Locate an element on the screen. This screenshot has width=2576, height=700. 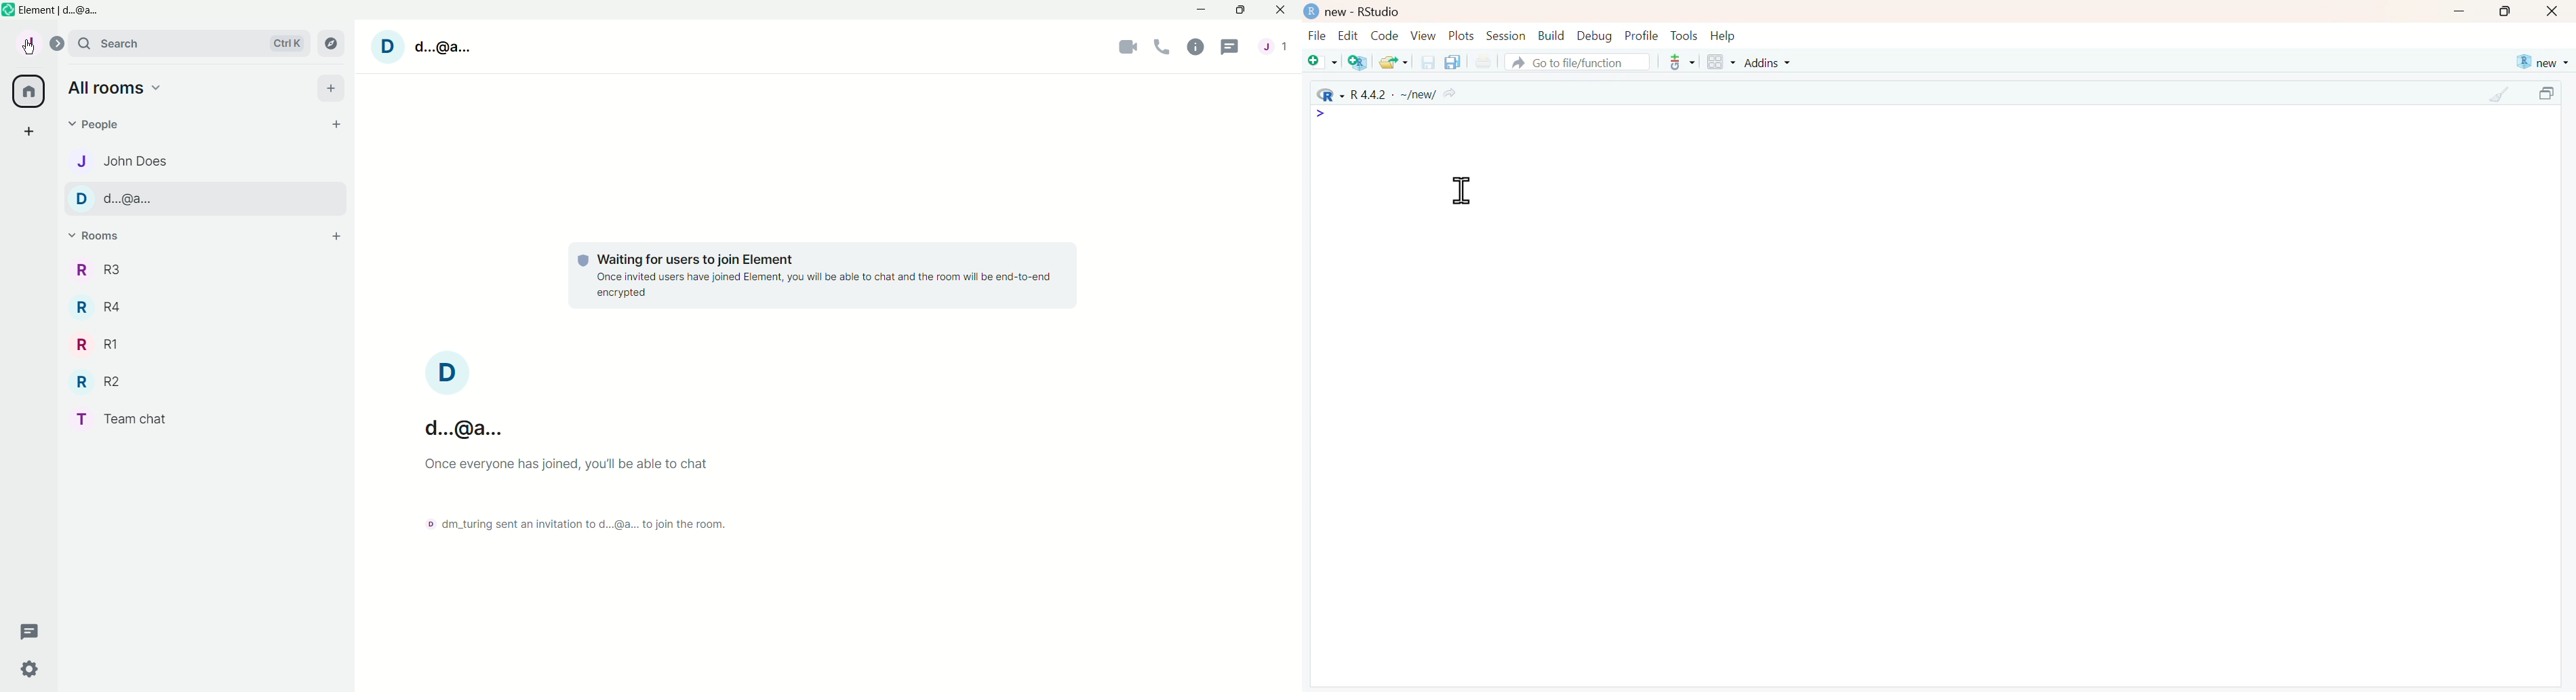
File is located at coordinates (1317, 37).